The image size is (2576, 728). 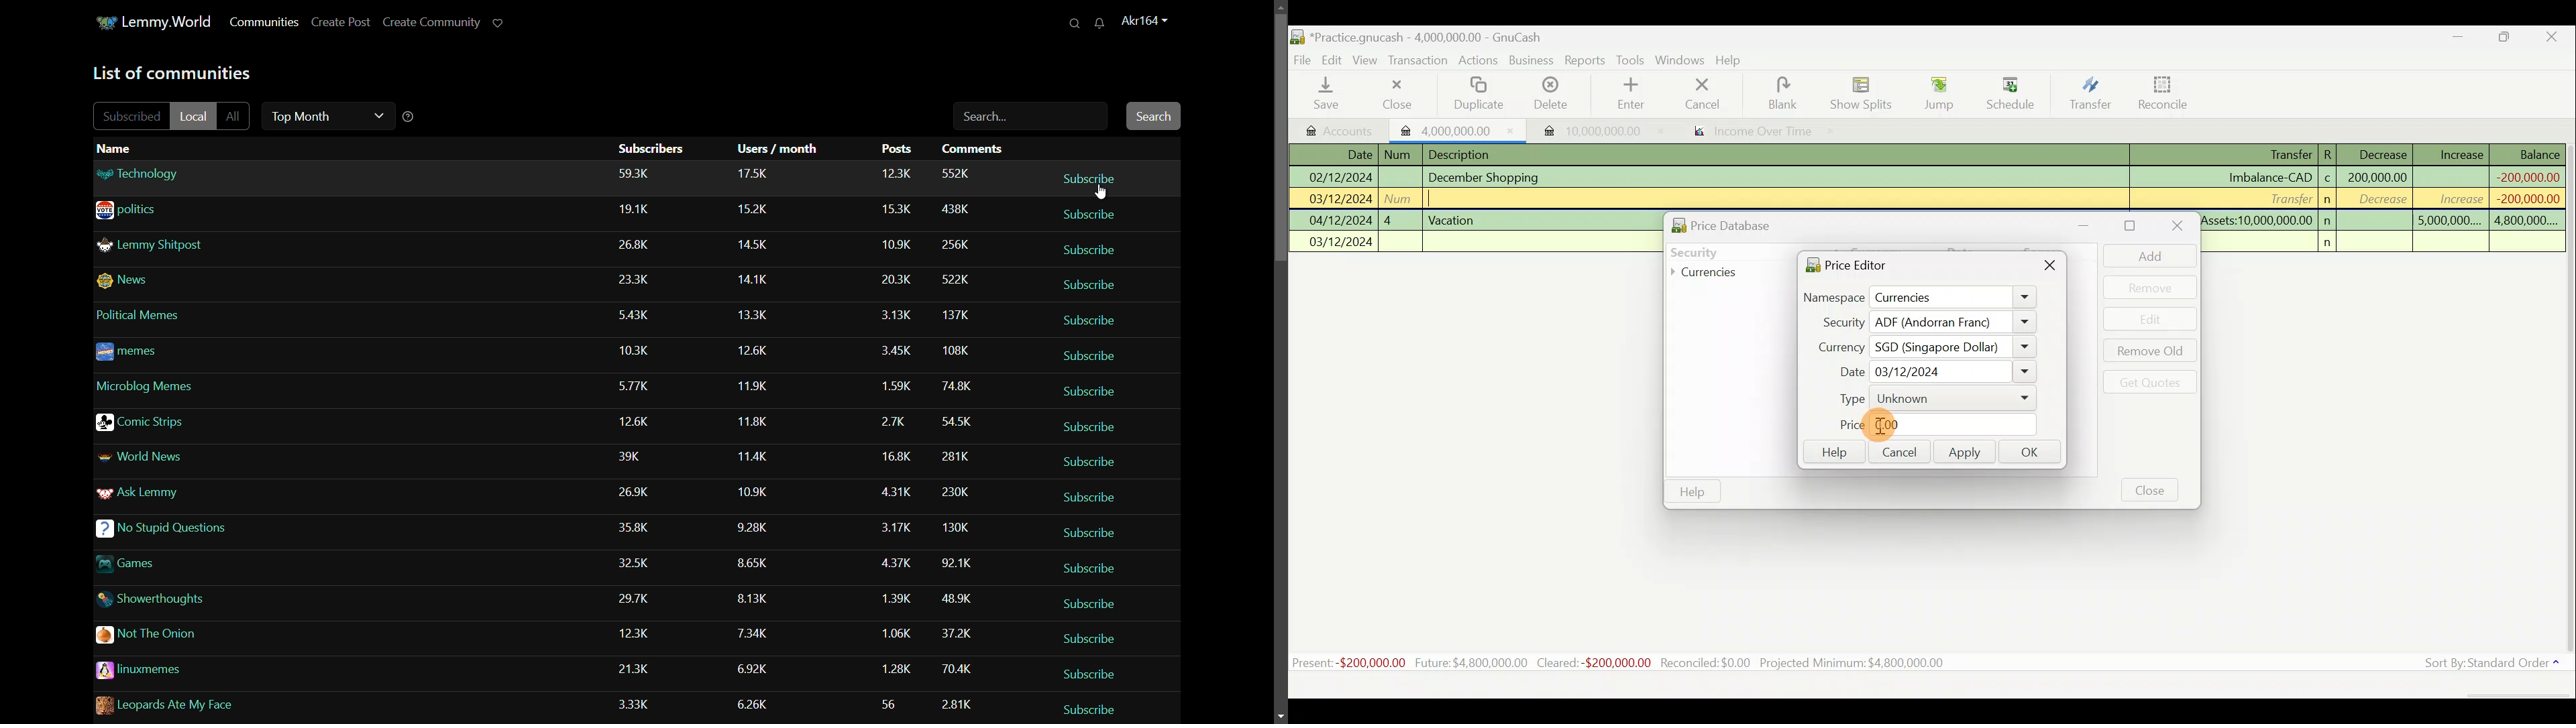 What do you see at coordinates (2158, 93) in the screenshot?
I see `Reconcile` at bounding box center [2158, 93].